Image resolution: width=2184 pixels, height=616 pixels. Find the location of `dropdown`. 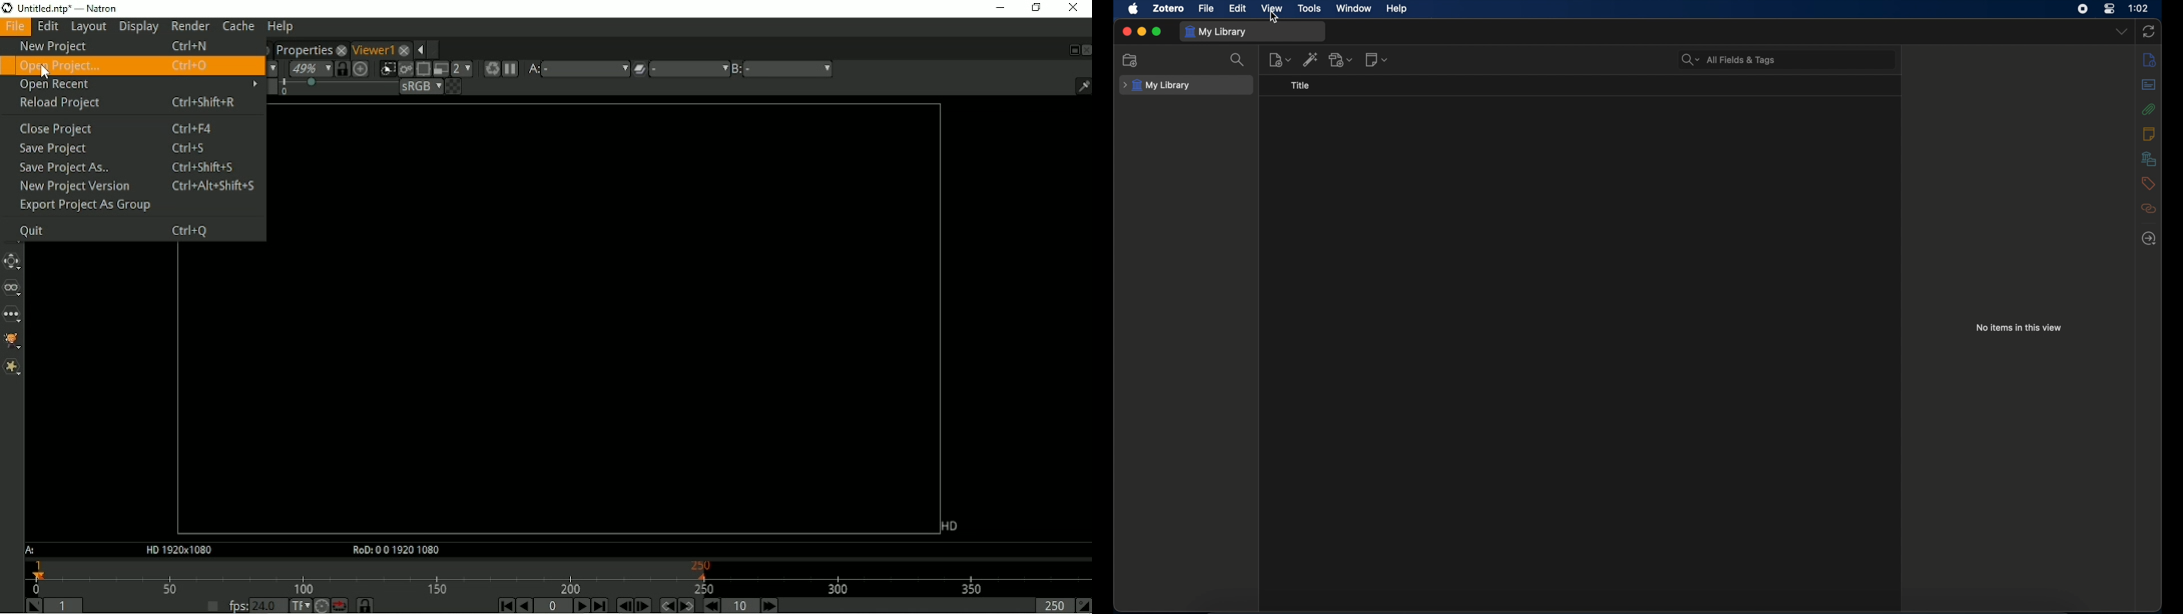

dropdown is located at coordinates (2122, 31).